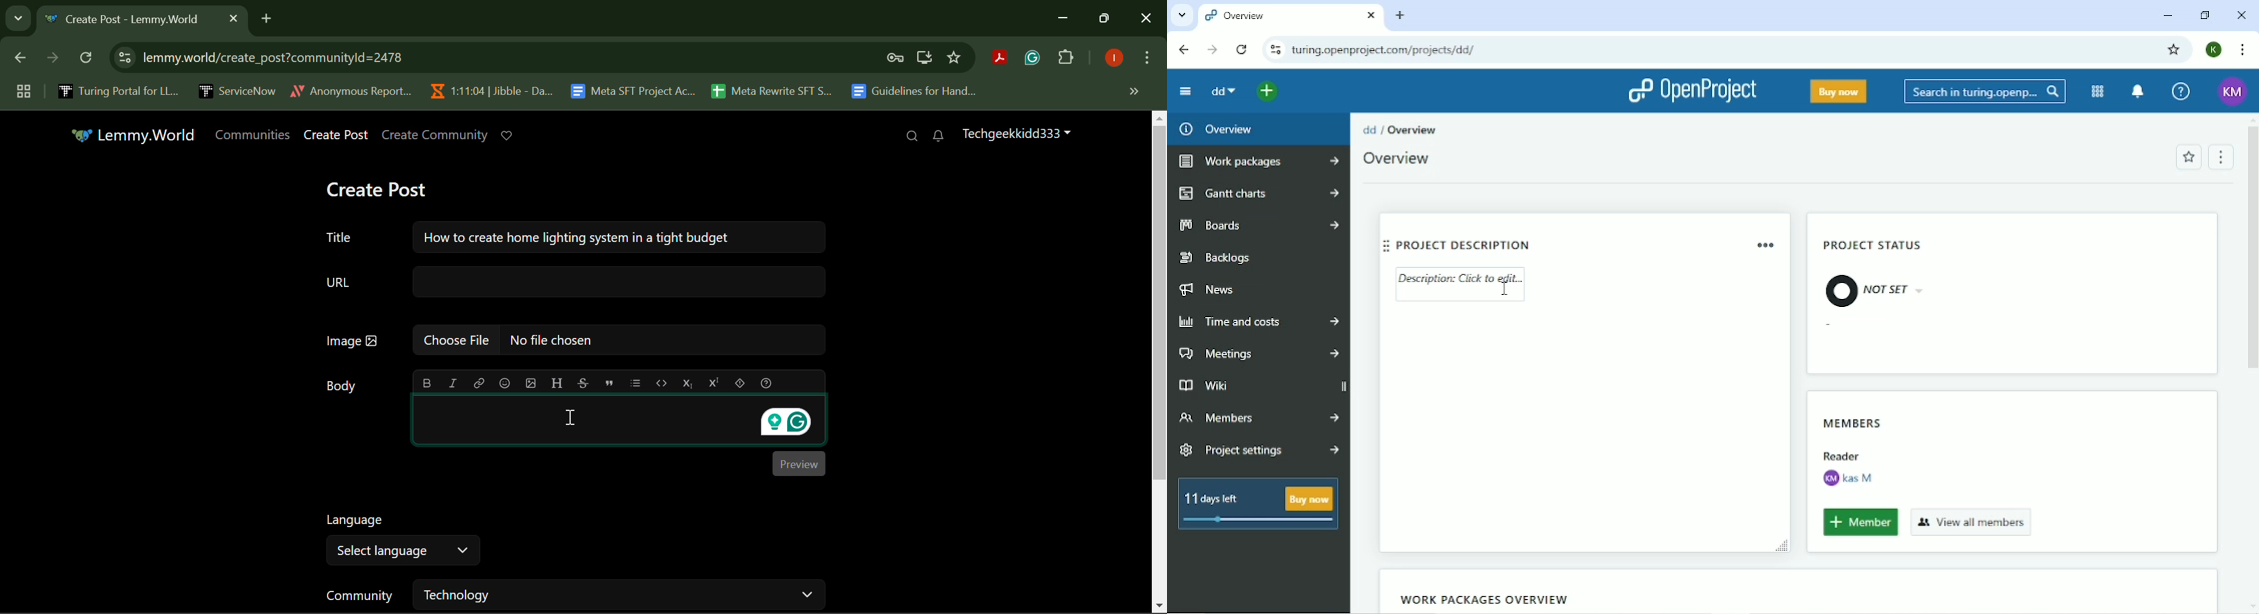  Describe the element at coordinates (1275, 50) in the screenshot. I see `View site information` at that location.